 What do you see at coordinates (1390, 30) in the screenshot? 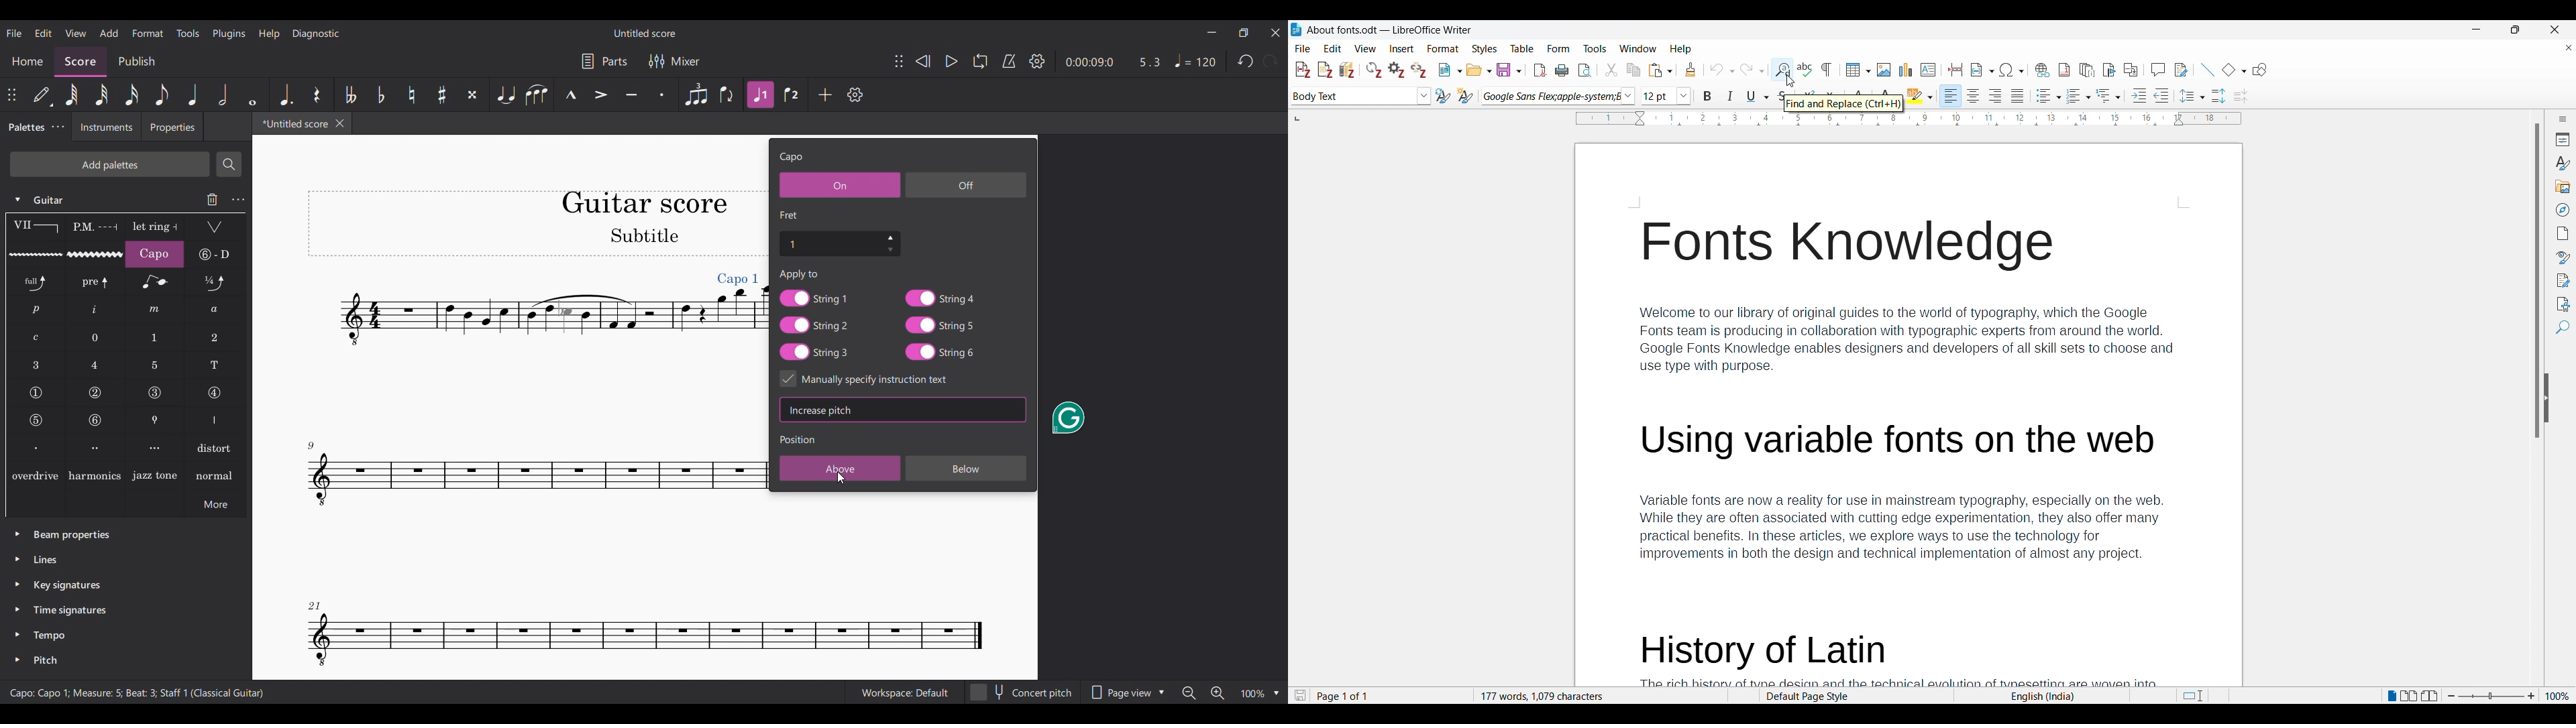
I see `Software and project name` at bounding box center [1390, 30].